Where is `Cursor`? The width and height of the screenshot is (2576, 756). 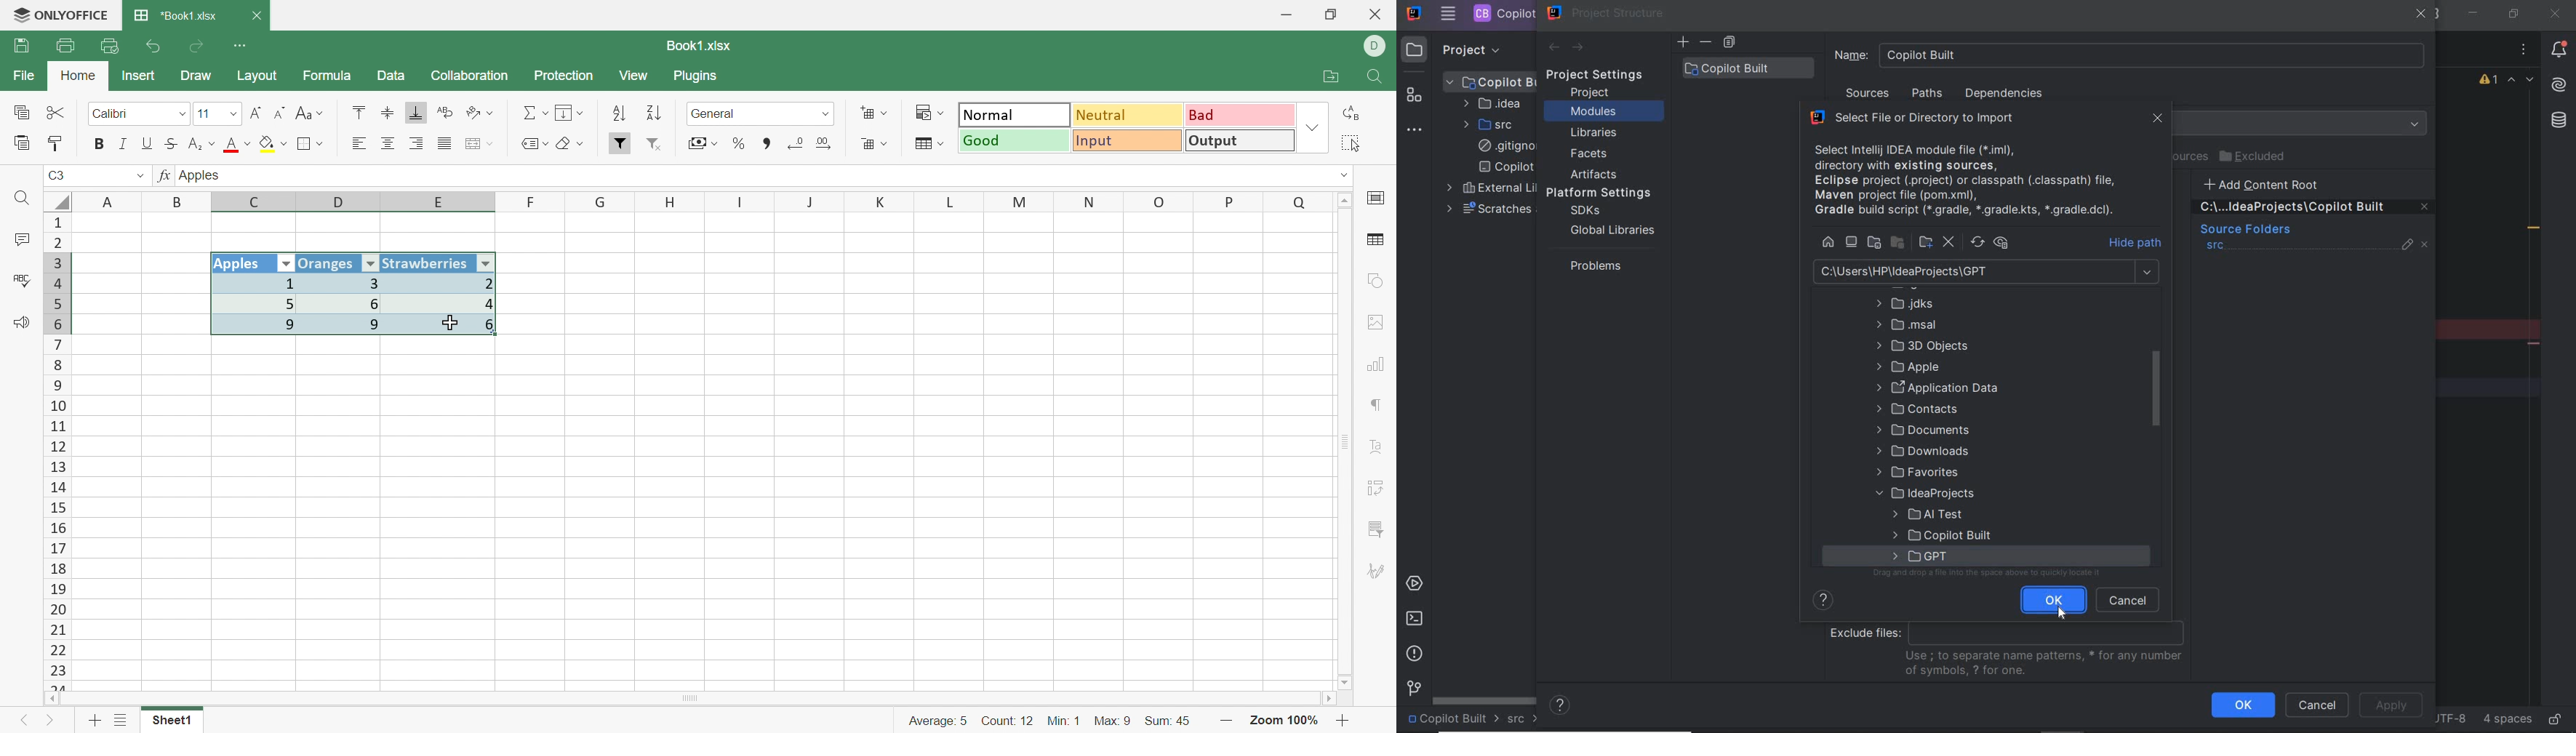 Cursor is located at coordinates (451, 321).